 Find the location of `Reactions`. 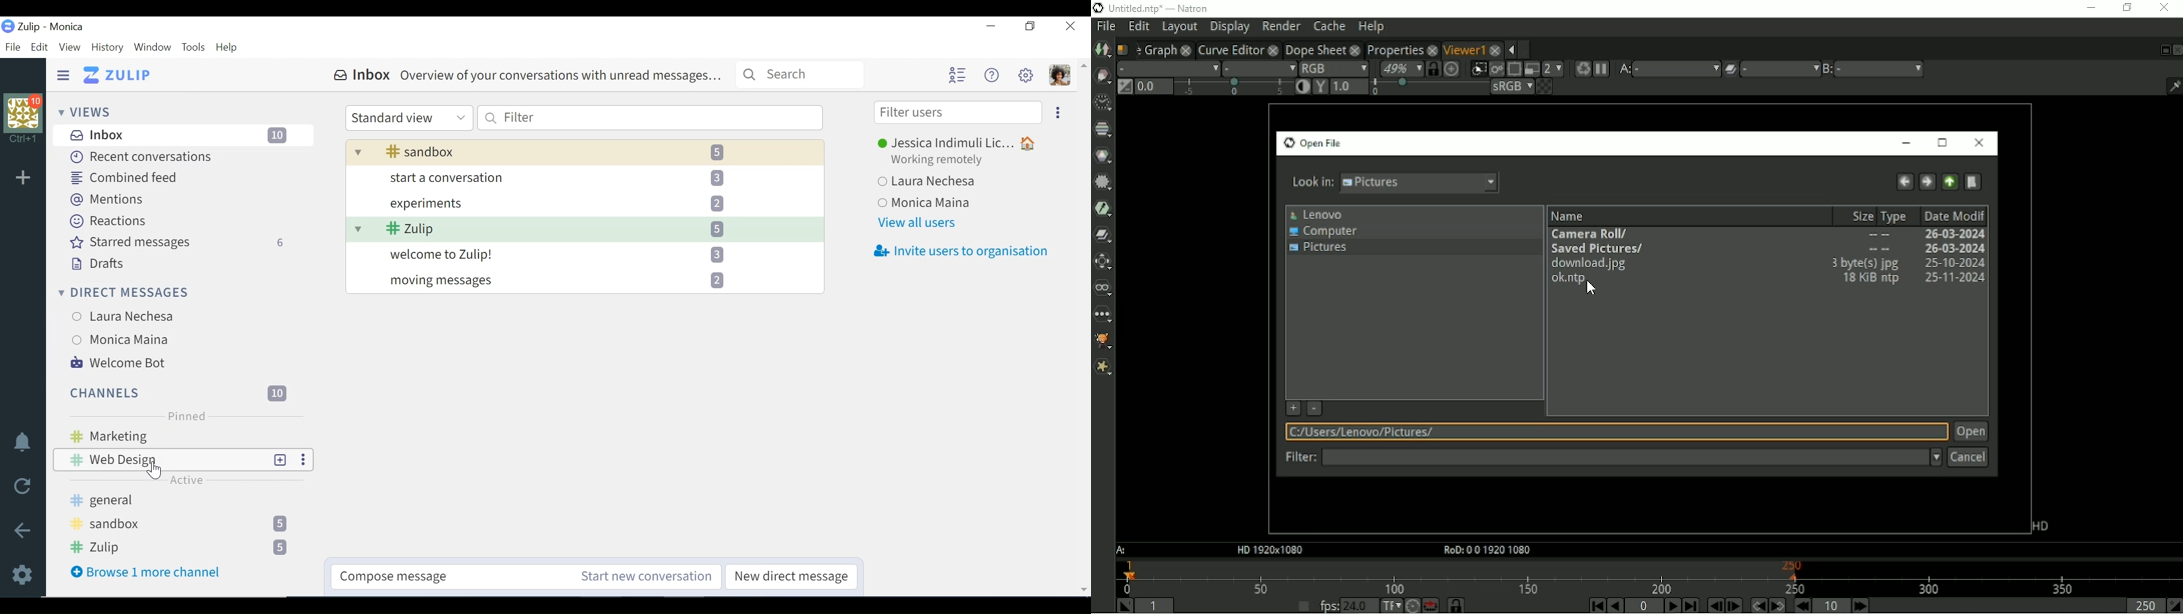

Reactions is located at coordinates (106, 221).